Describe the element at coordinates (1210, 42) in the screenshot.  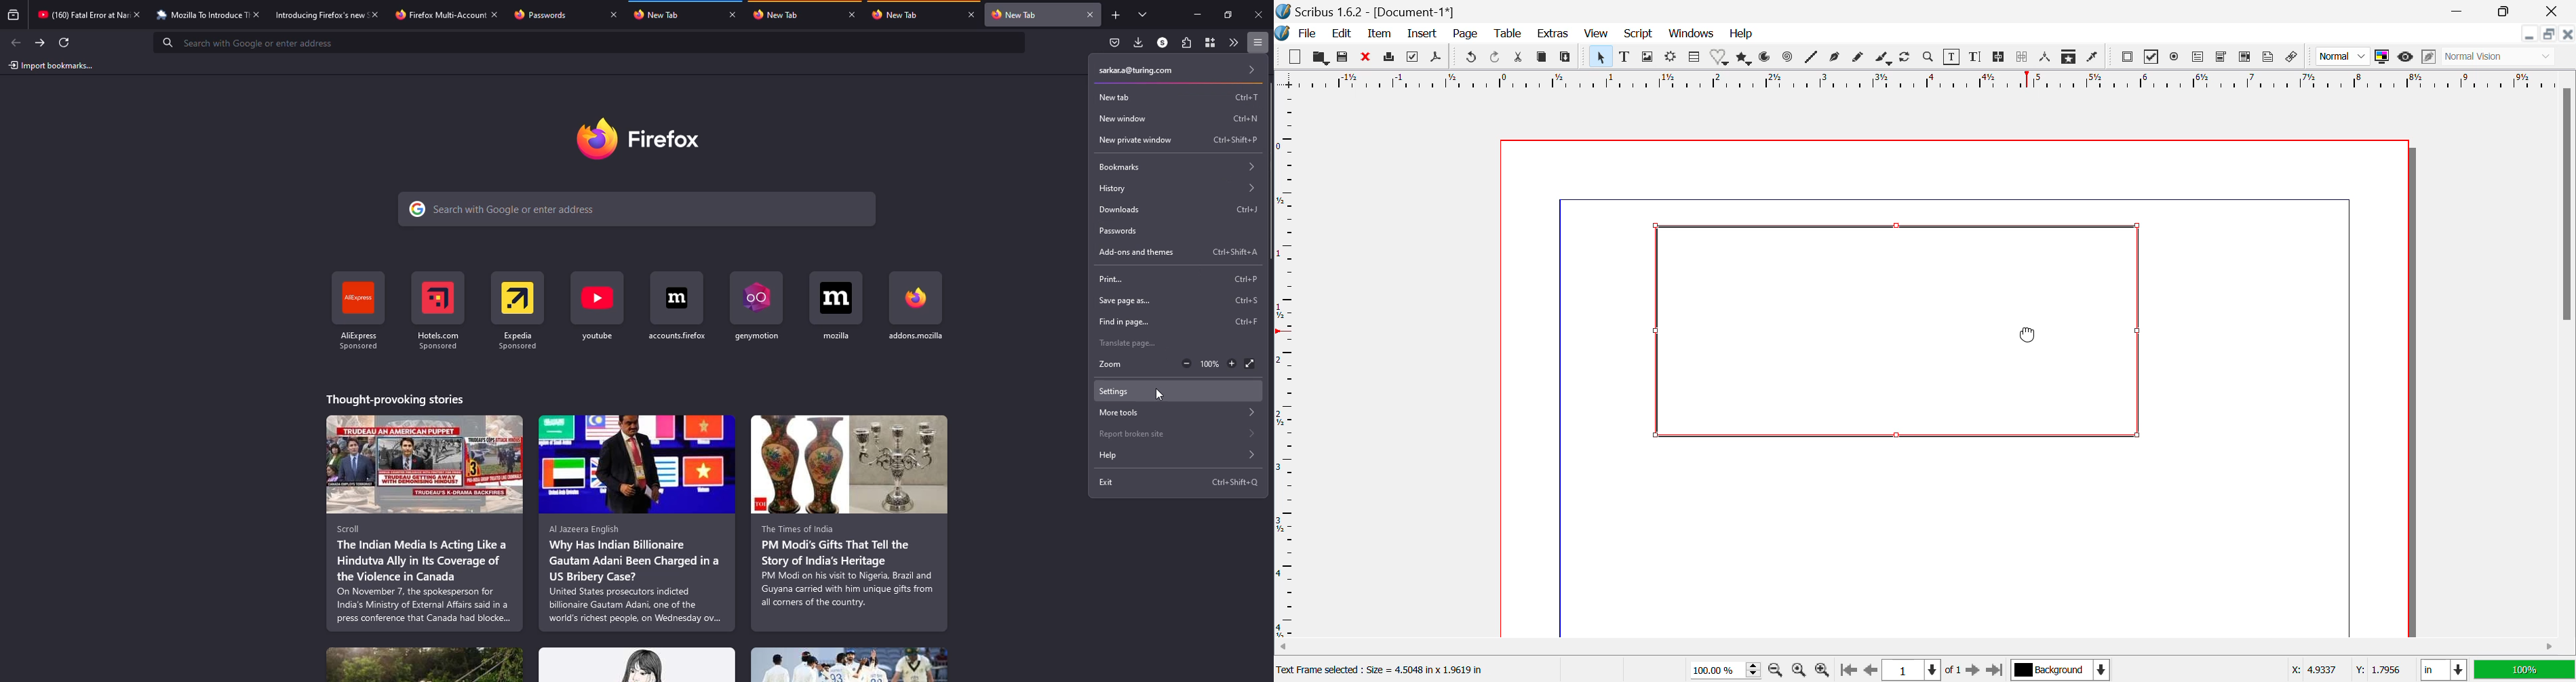
I see `container` at that location.